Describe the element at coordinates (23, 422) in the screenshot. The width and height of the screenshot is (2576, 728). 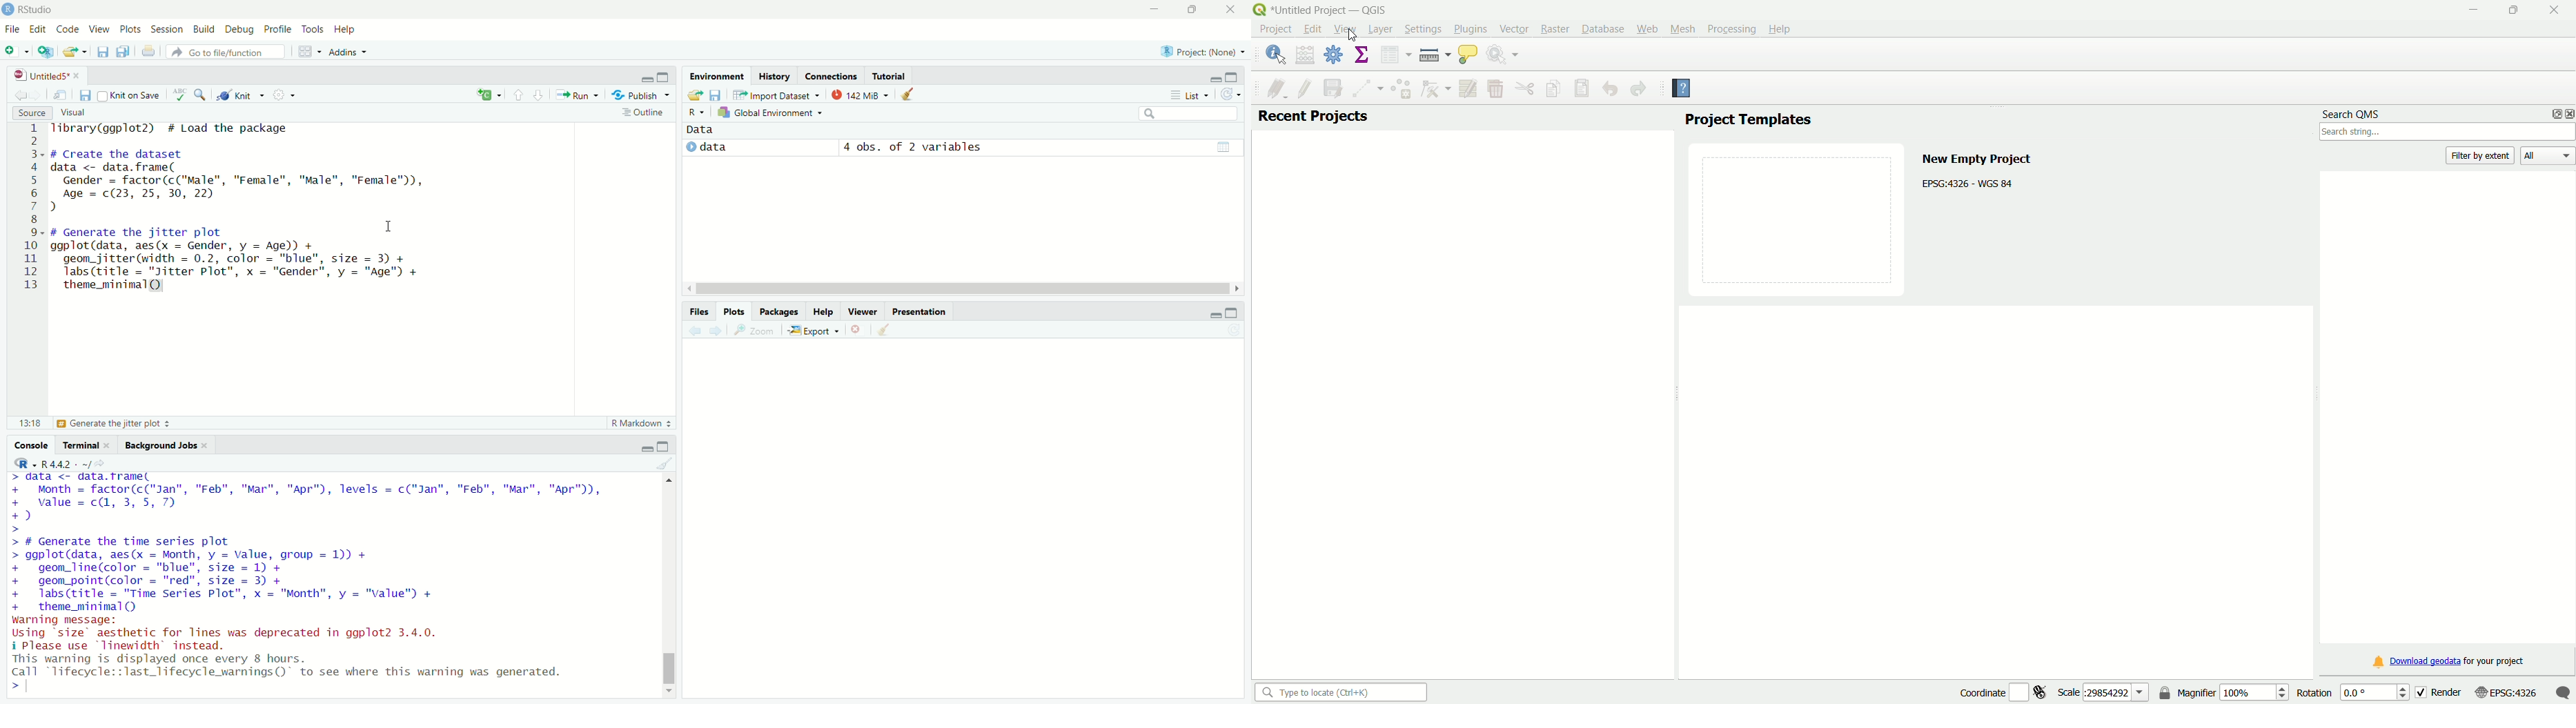
I see `13:18` at that location.